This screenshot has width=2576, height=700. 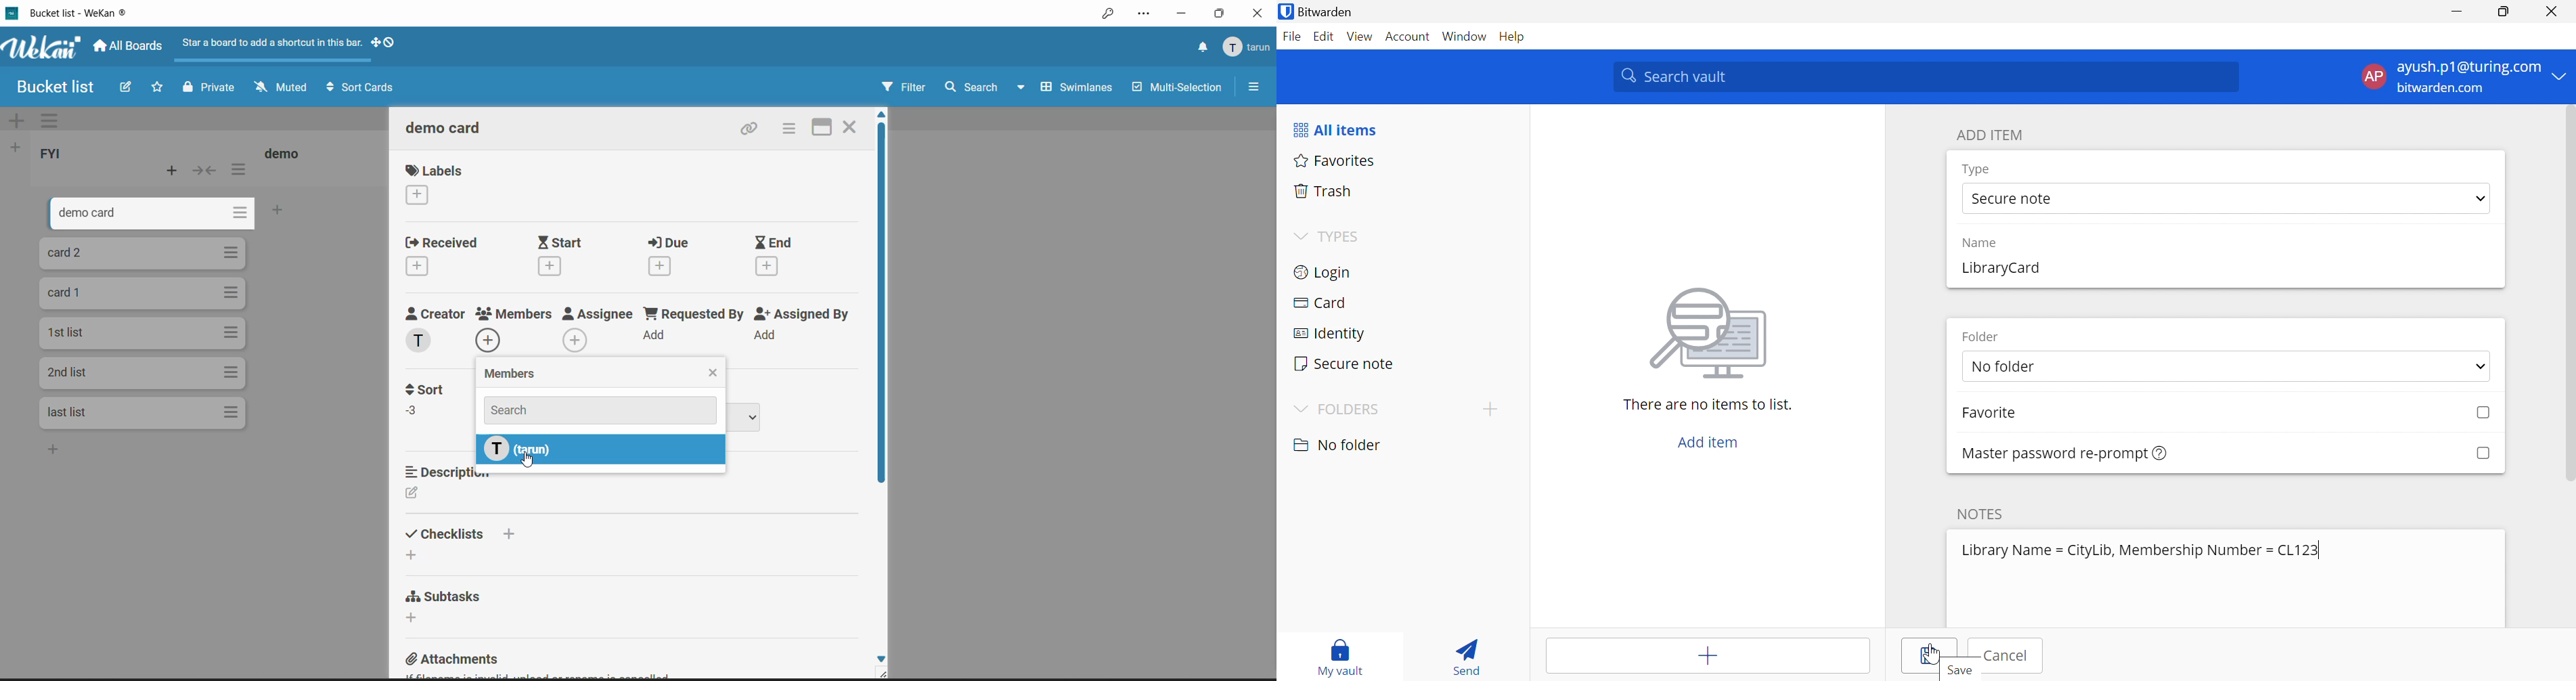 What do you see at coordinates (1399, 271) in the screenshot?
I see `Login` at bounding box center [1399, 271].